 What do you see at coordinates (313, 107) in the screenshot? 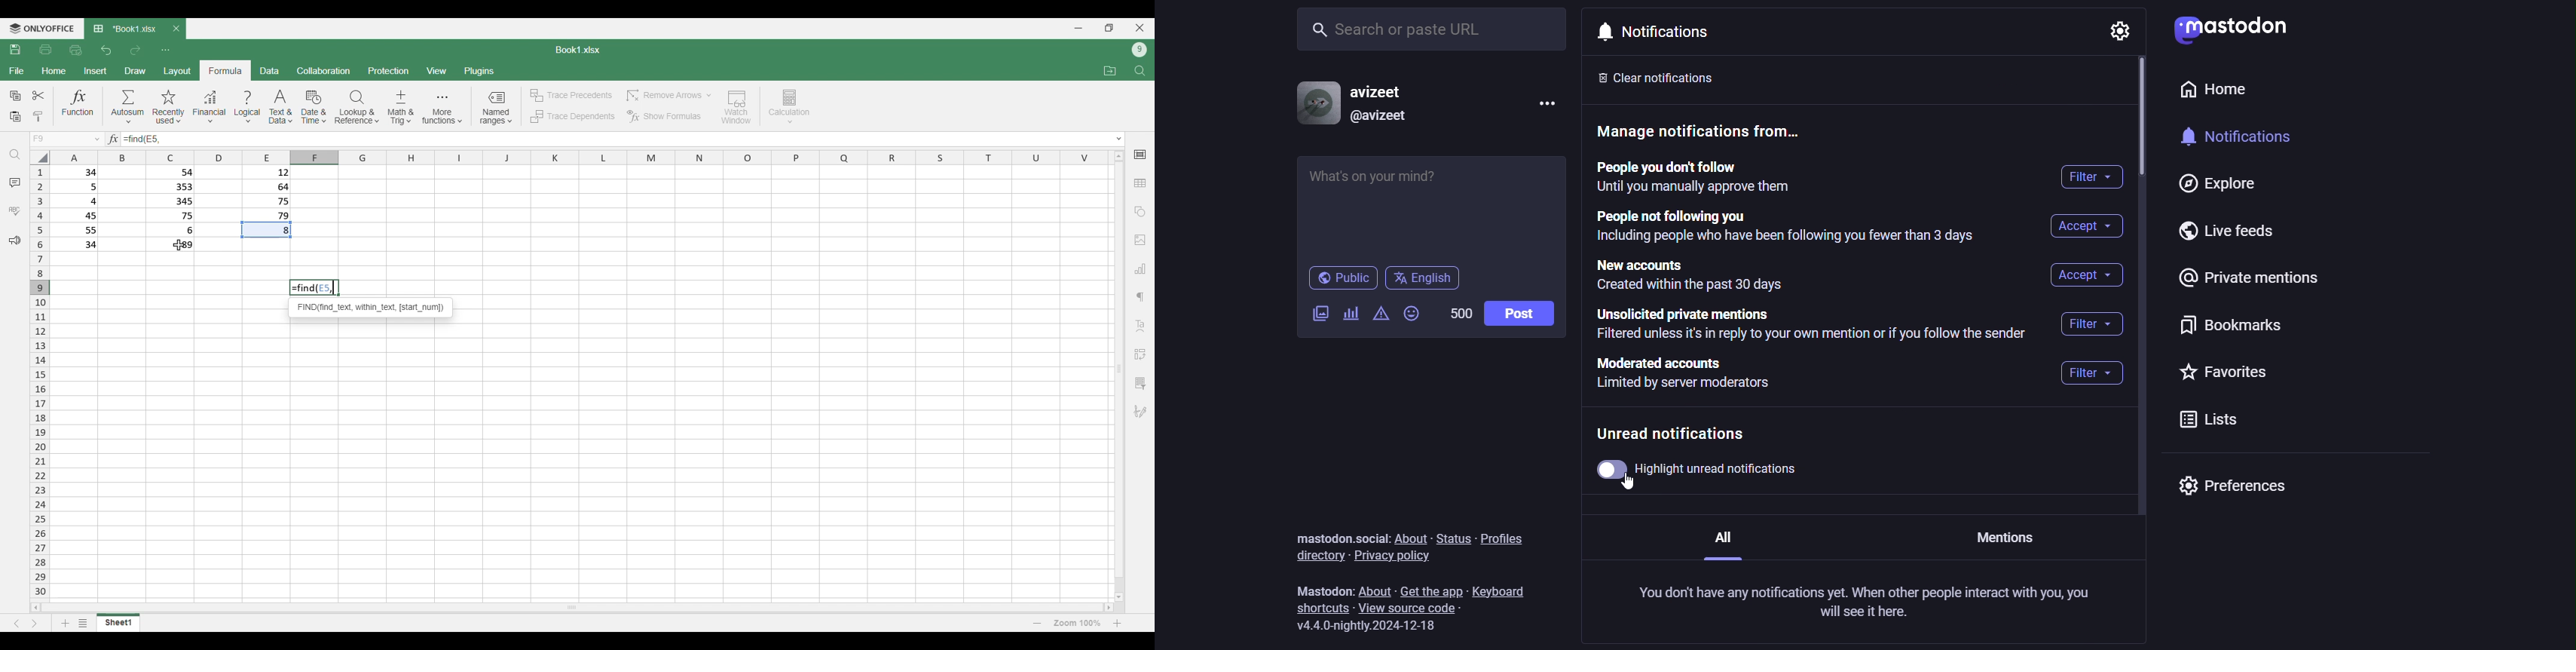
I see `Date and time` at bounding box center [313, 107].